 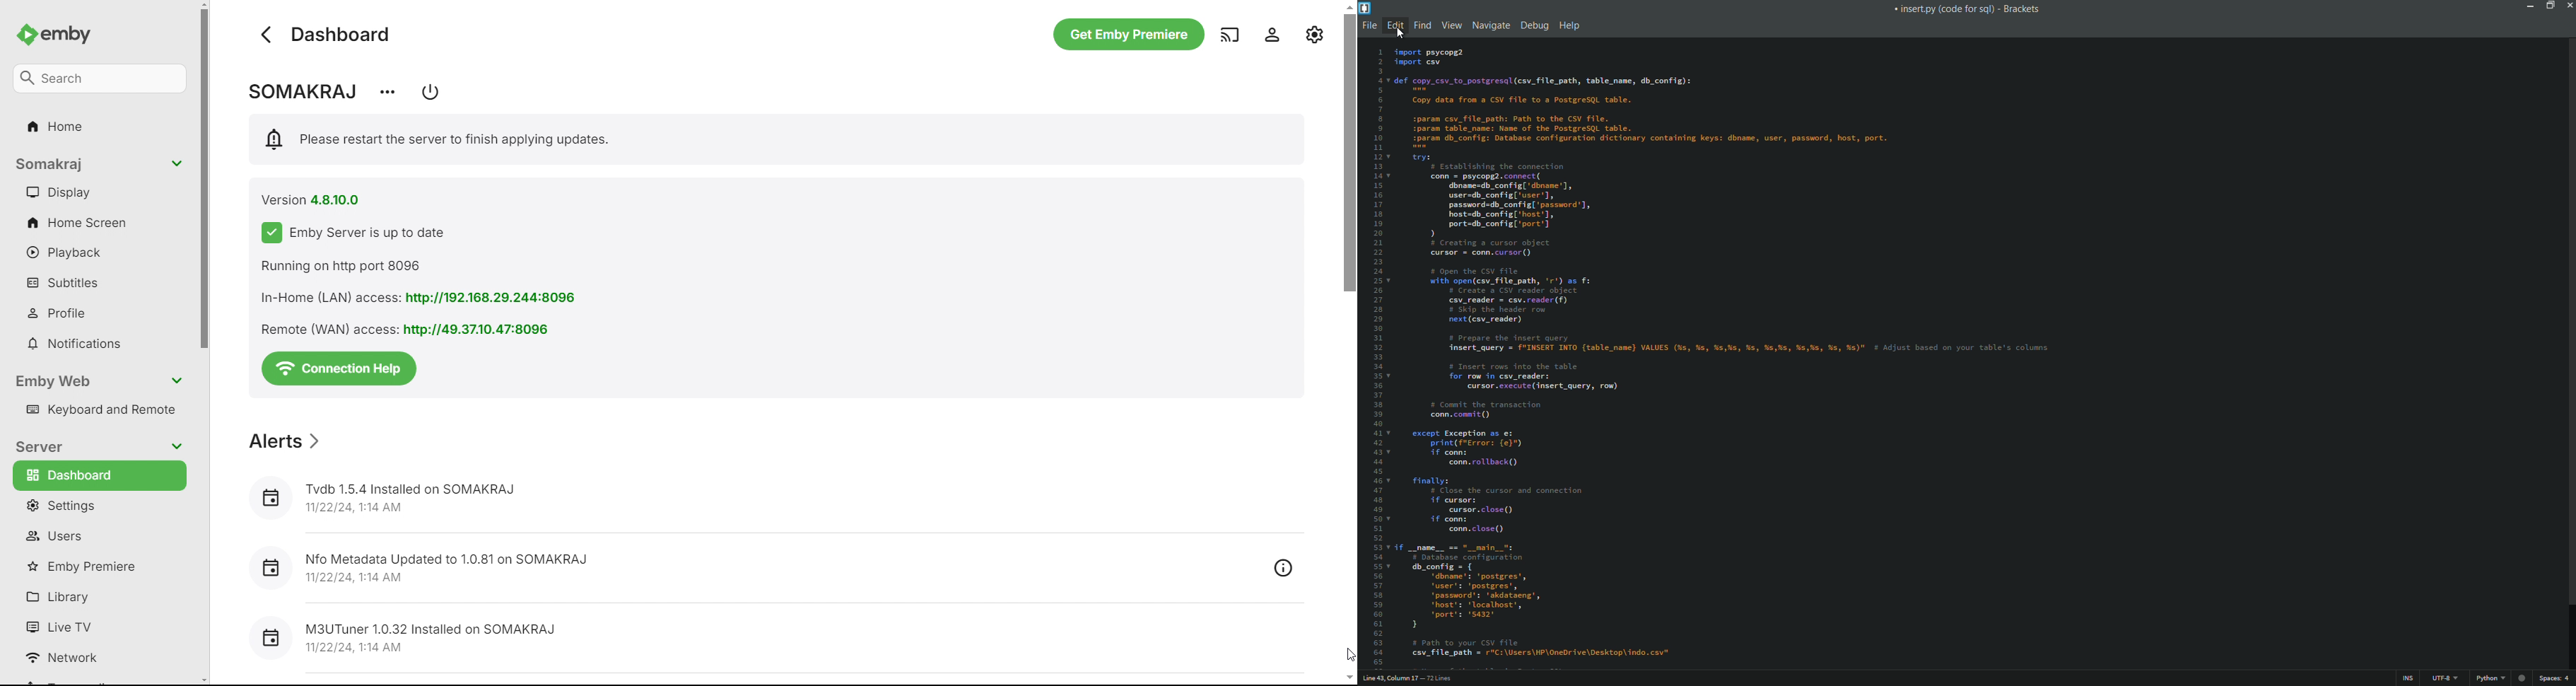 I want to click on space, so click(x=2553, y=678).